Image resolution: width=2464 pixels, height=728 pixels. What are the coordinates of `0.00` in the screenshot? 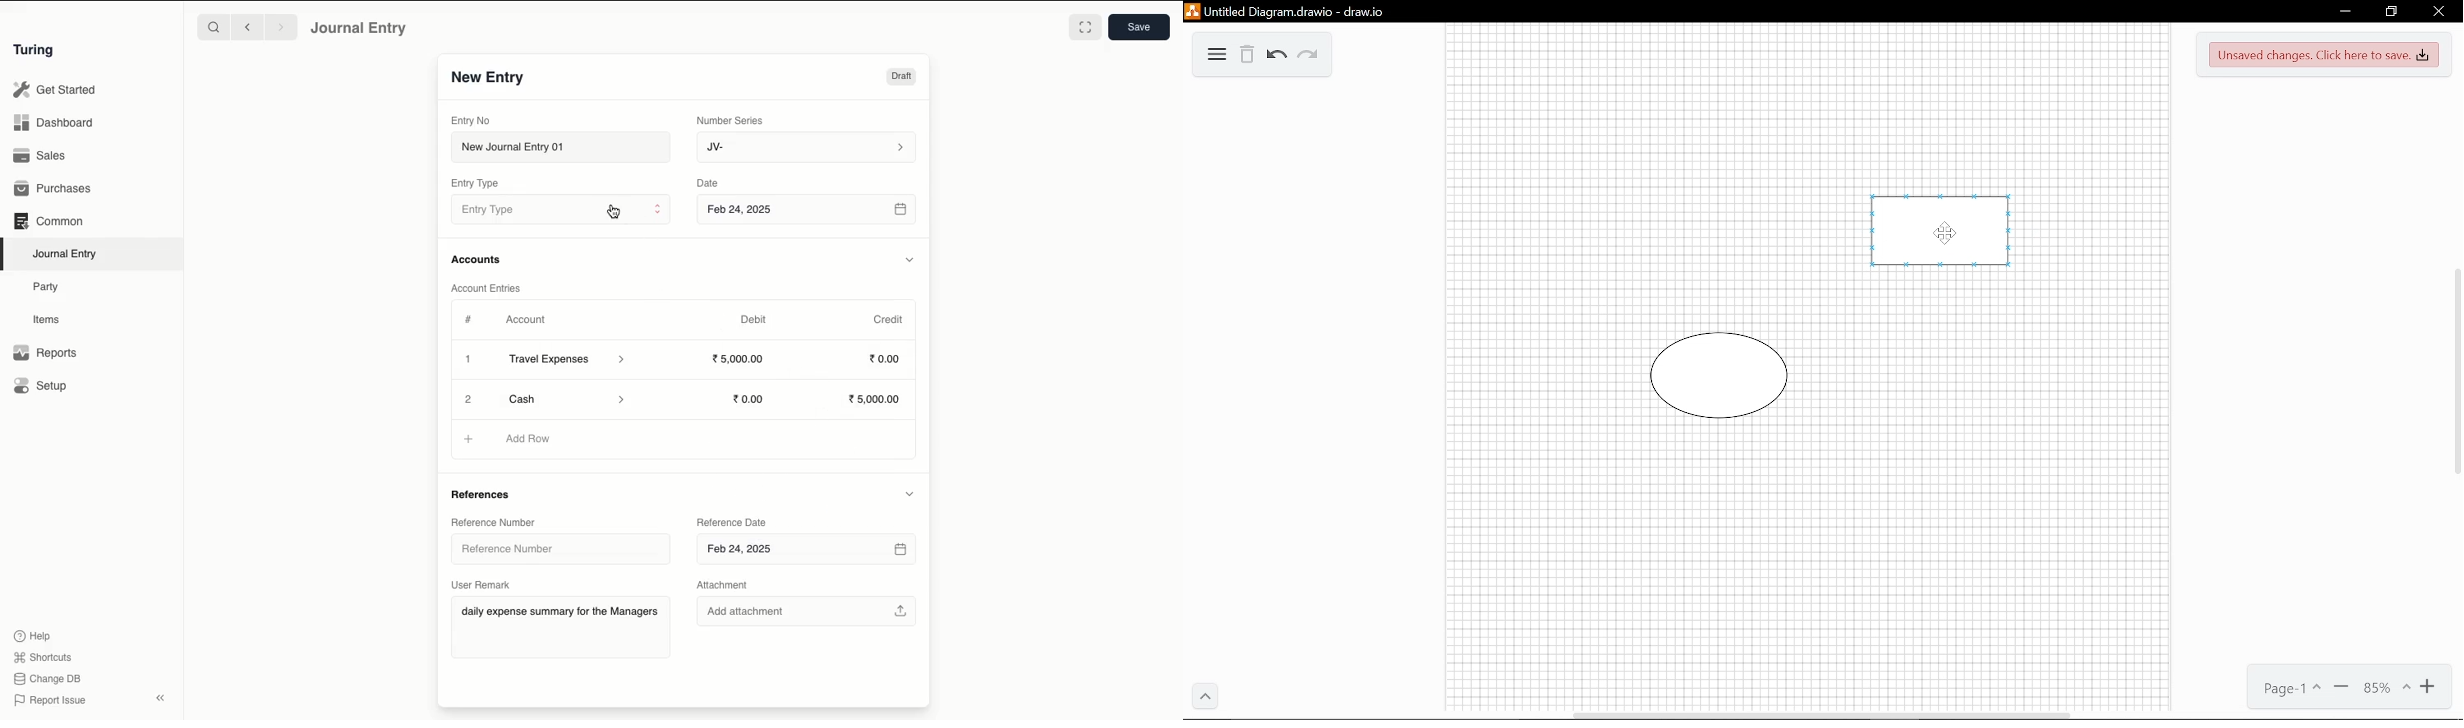 It's located at (750, 399).